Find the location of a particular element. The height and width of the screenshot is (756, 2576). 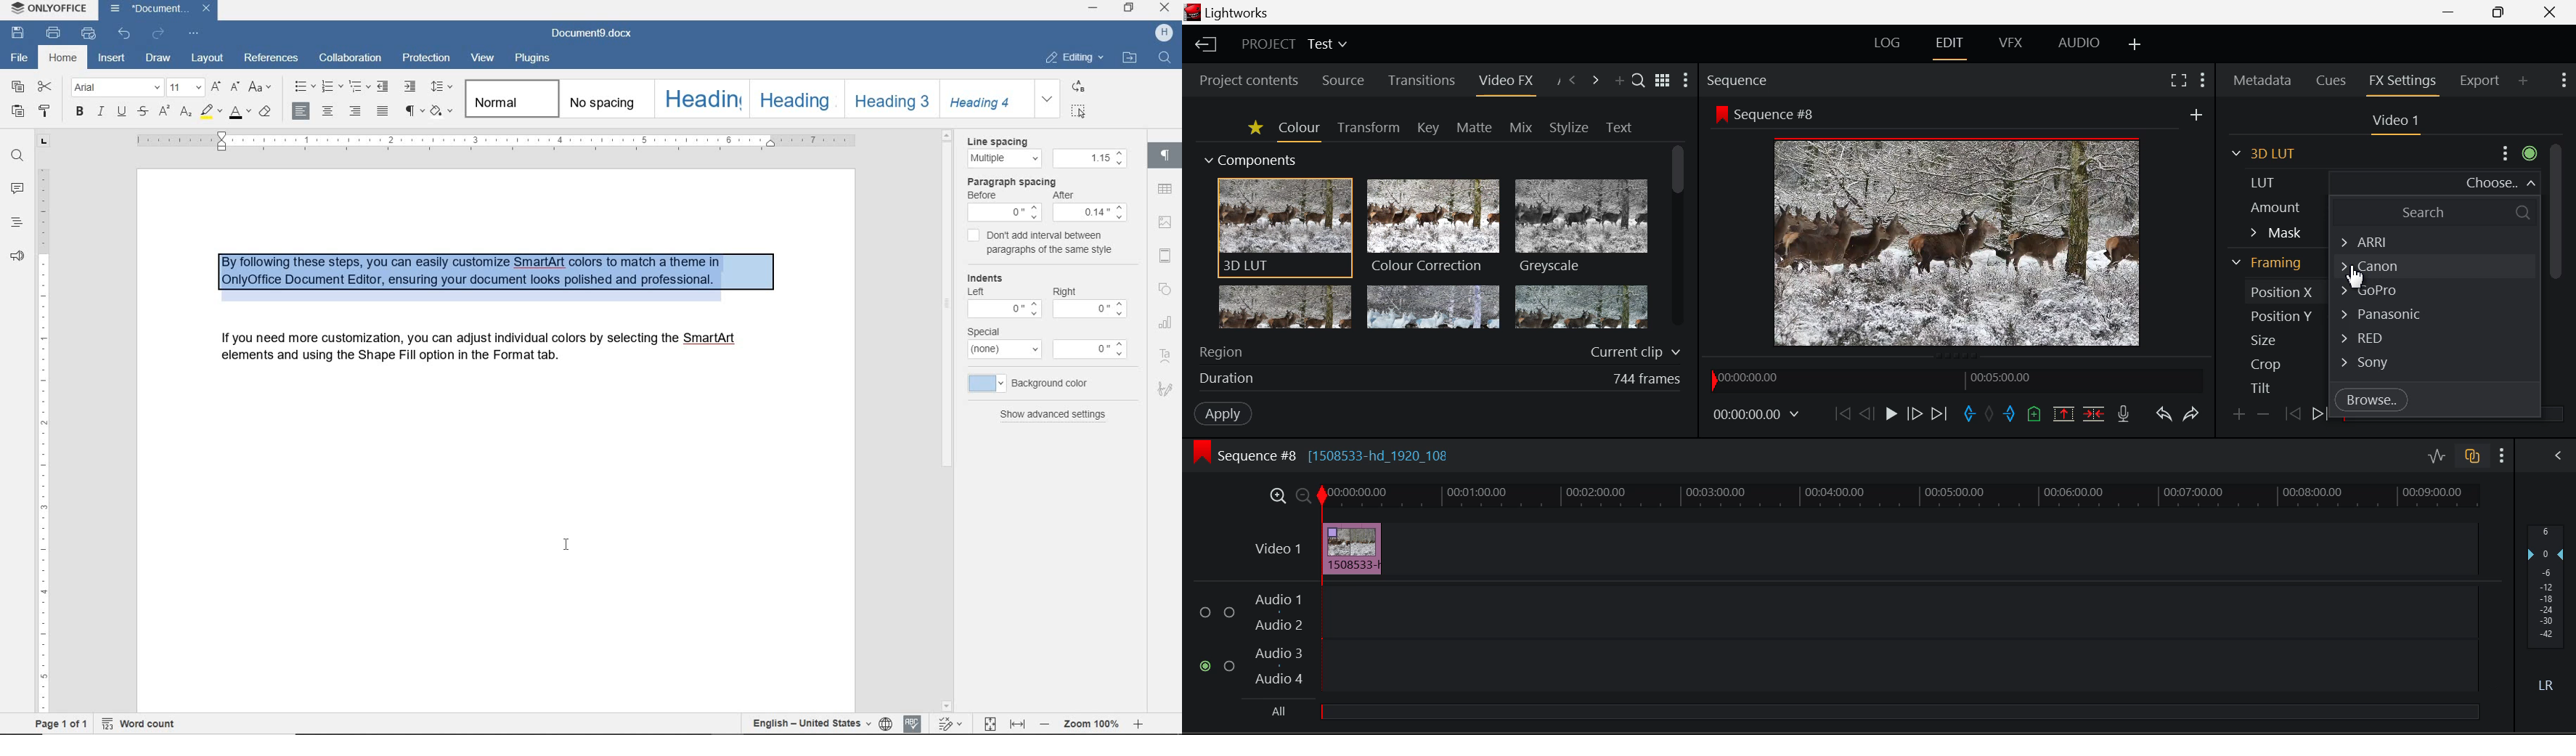

0" is located at coordinates (1001, 310).